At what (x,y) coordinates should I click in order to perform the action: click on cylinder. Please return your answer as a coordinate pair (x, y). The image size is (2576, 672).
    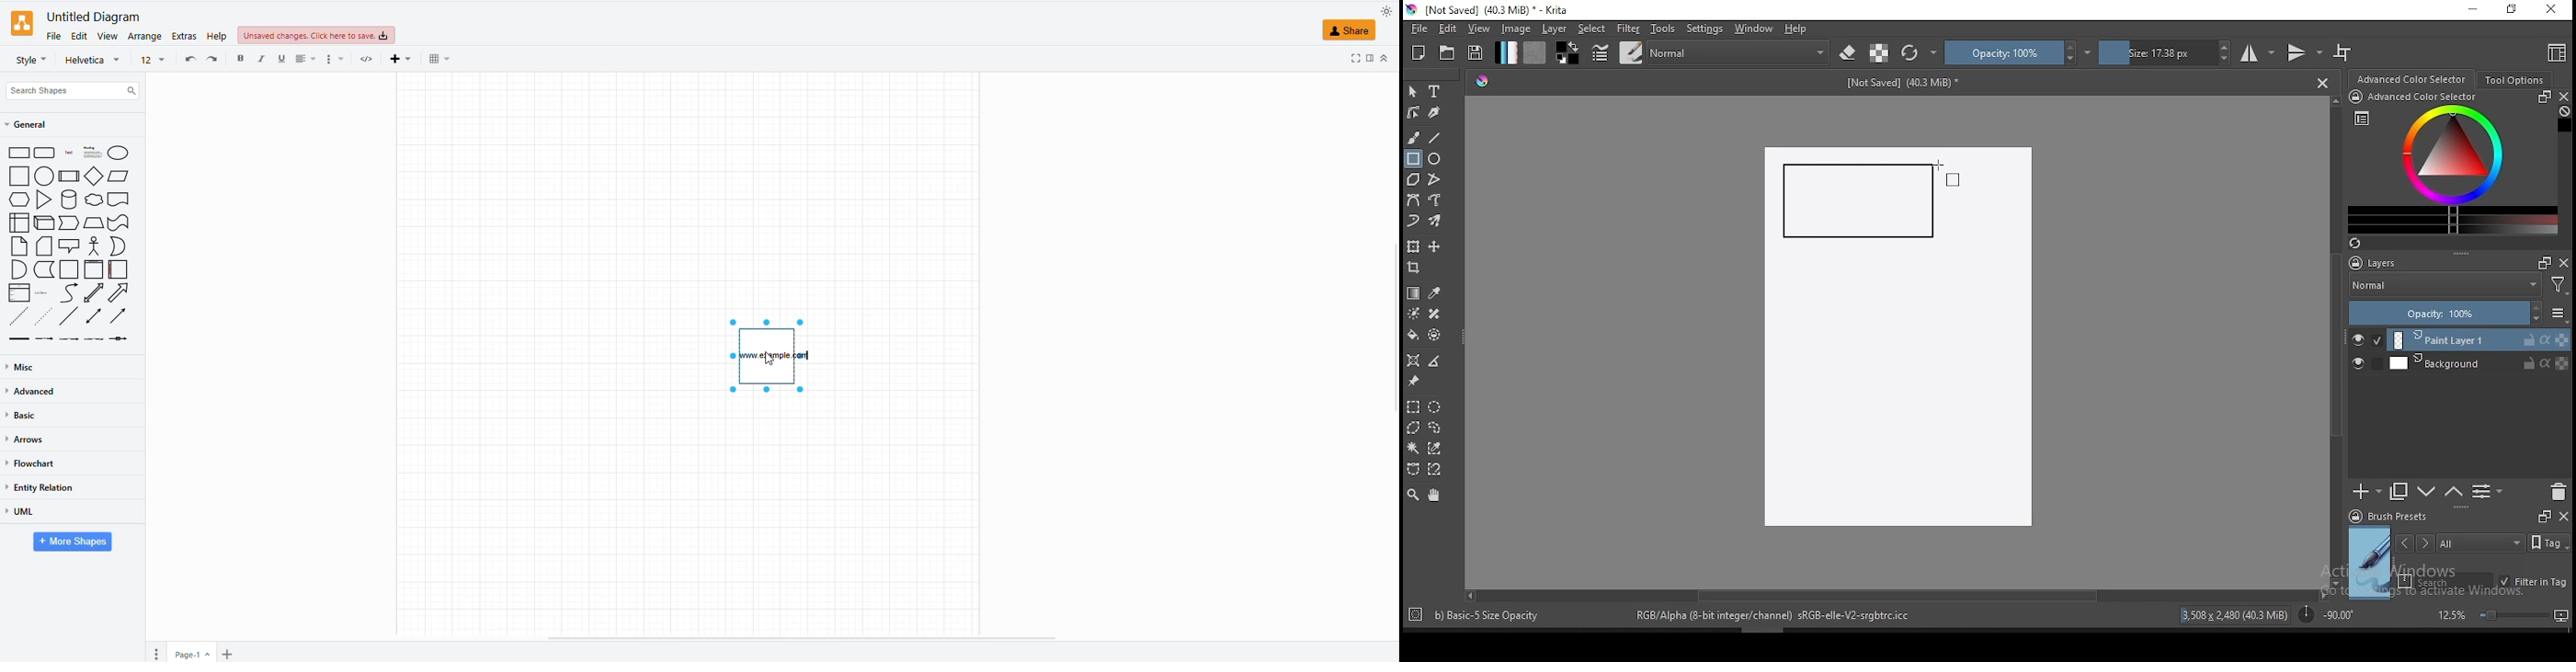
    Looking at the image, I should click on (69, 201).